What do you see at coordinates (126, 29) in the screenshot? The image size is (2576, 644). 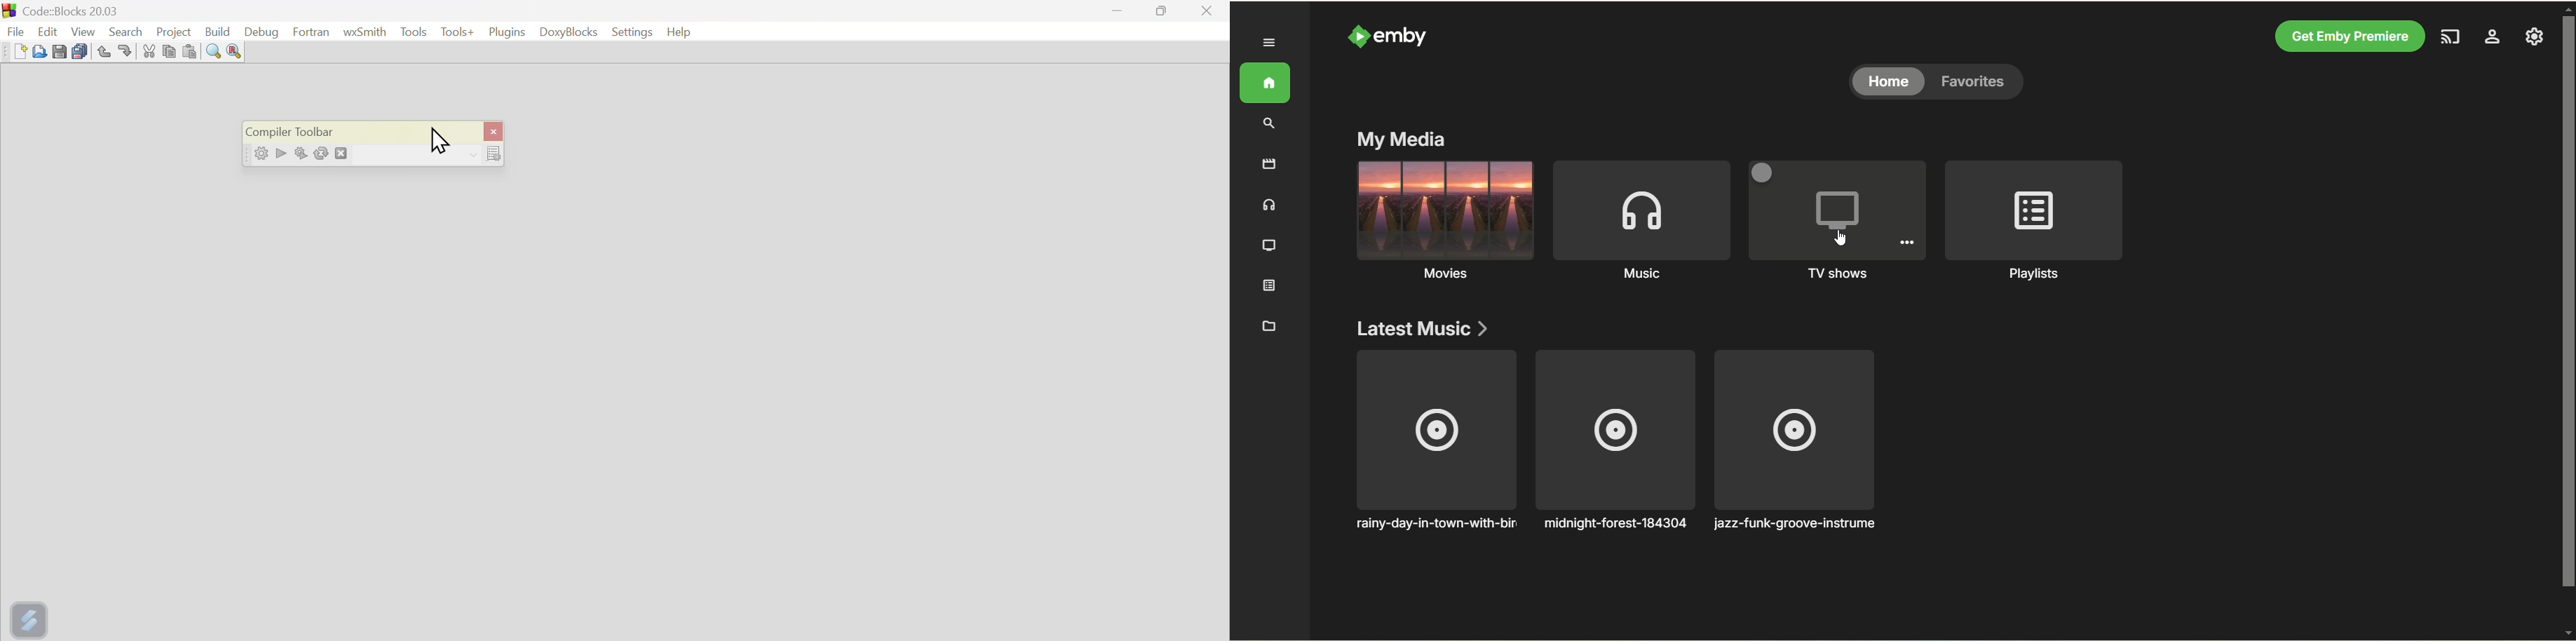 I see `Search` at bounding box center [126, 29].